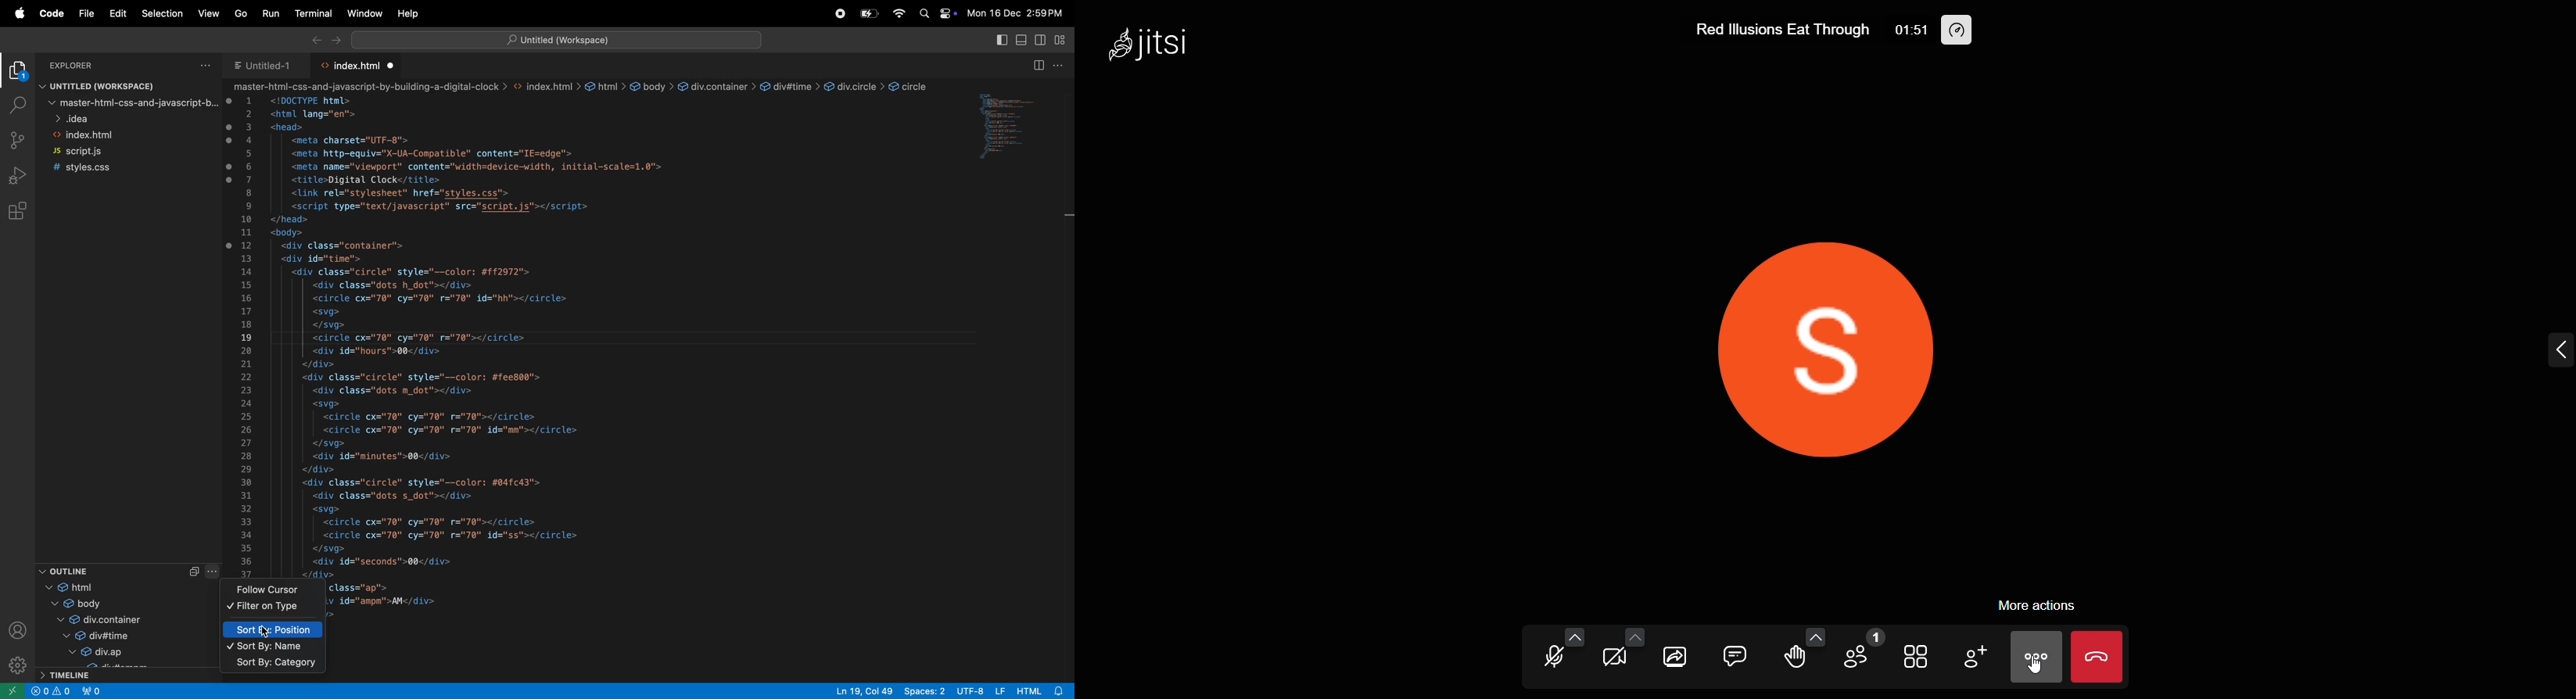 The image size is (2576, 700). I want to click on raise hand, so click(1794, 658).